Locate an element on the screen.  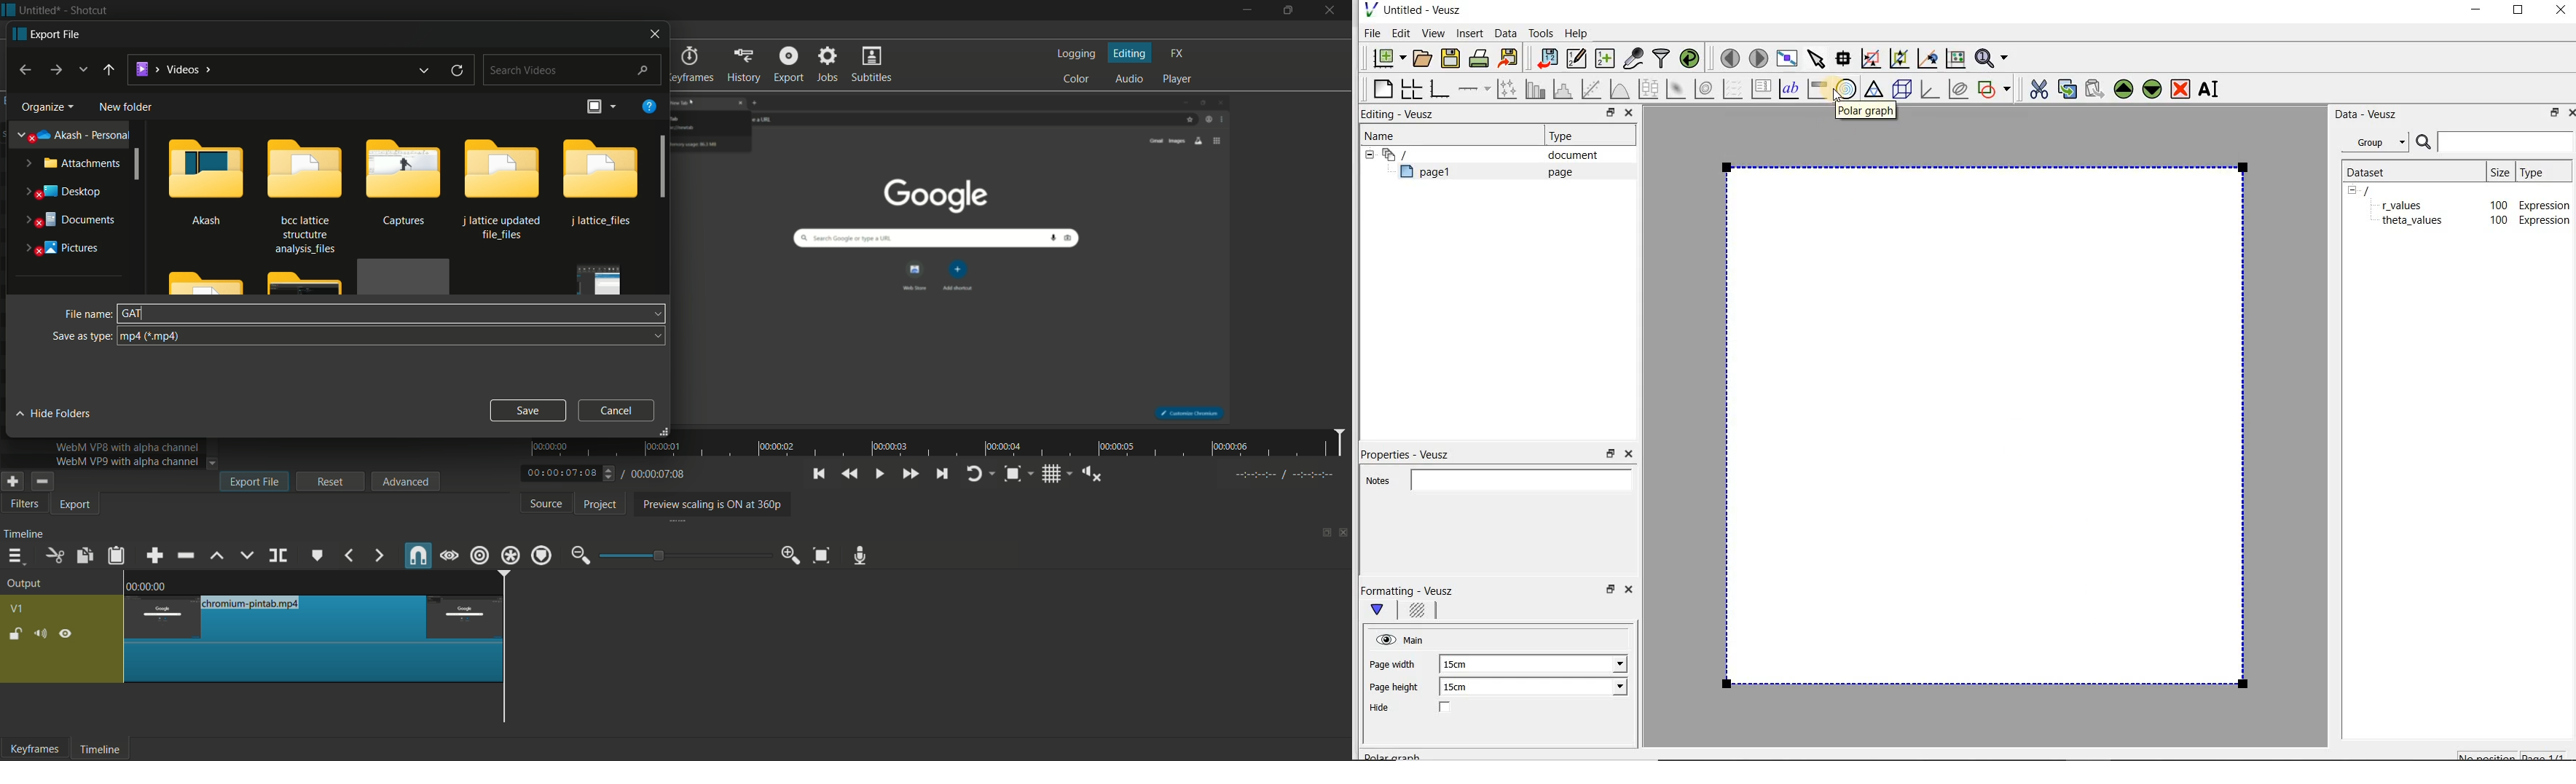
only this segment is left now is located at coordinates (315, 638).